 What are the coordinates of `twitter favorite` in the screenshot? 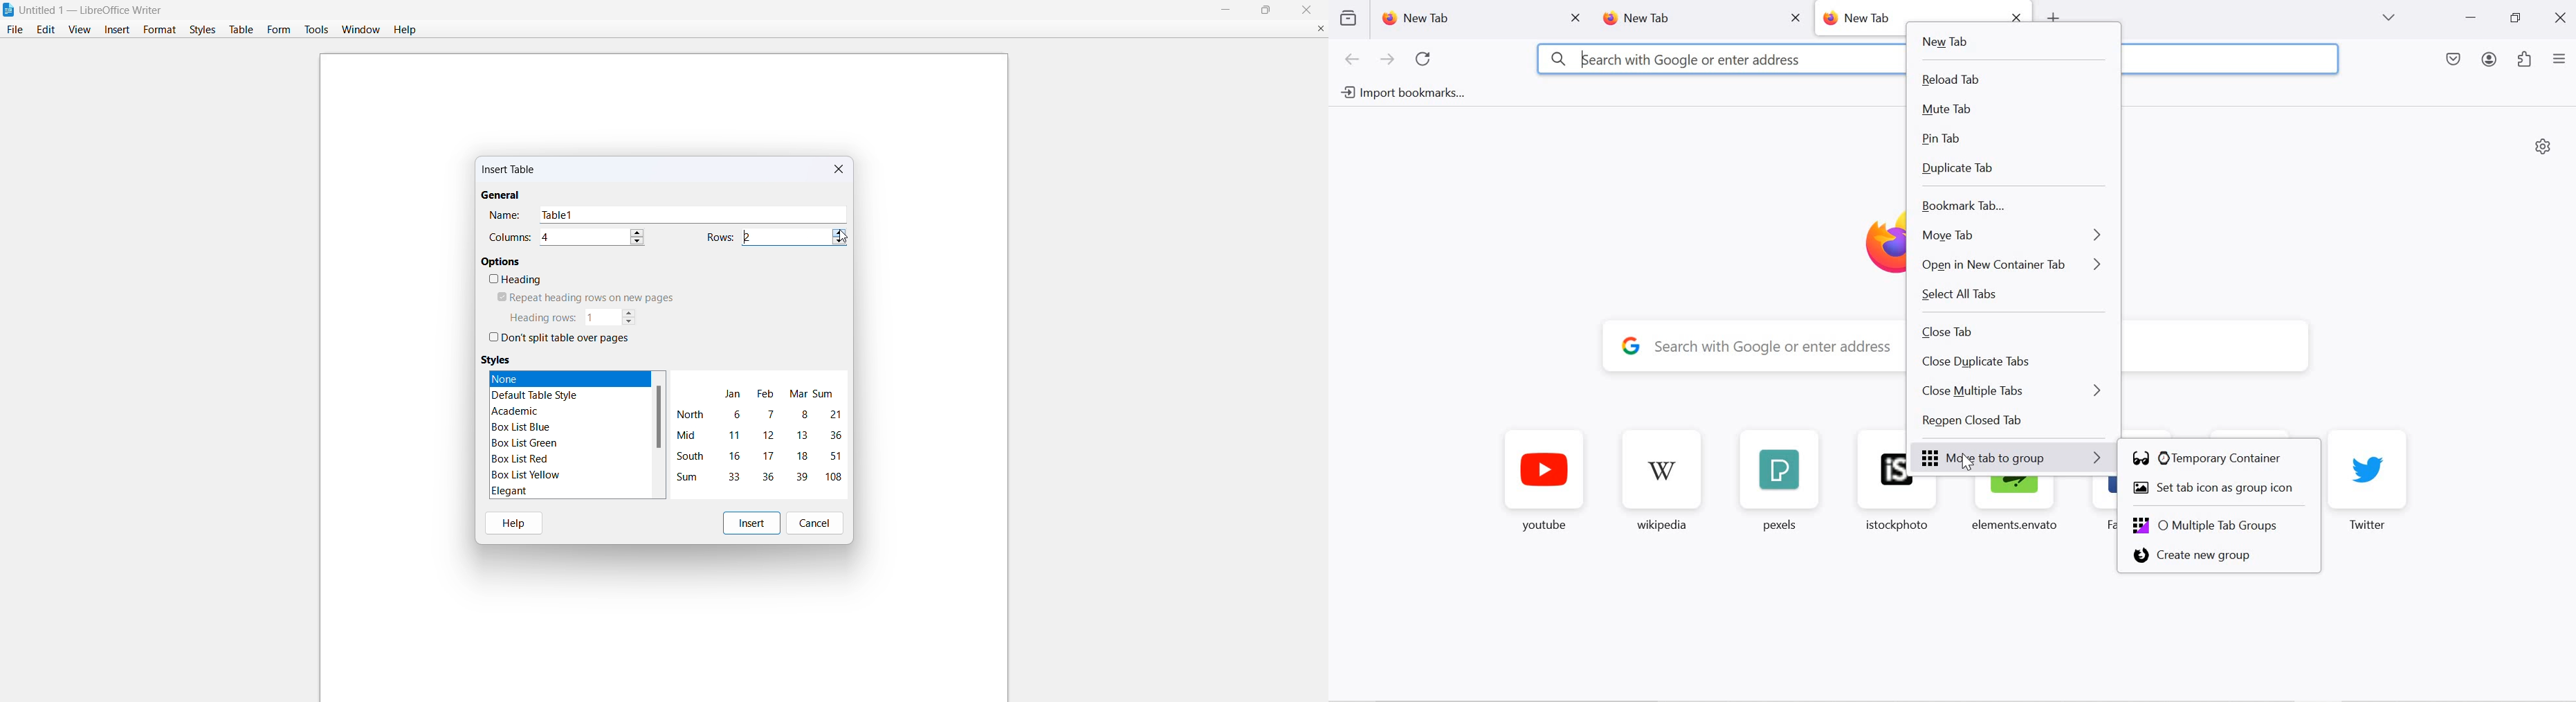 It's located at (2370, 481).